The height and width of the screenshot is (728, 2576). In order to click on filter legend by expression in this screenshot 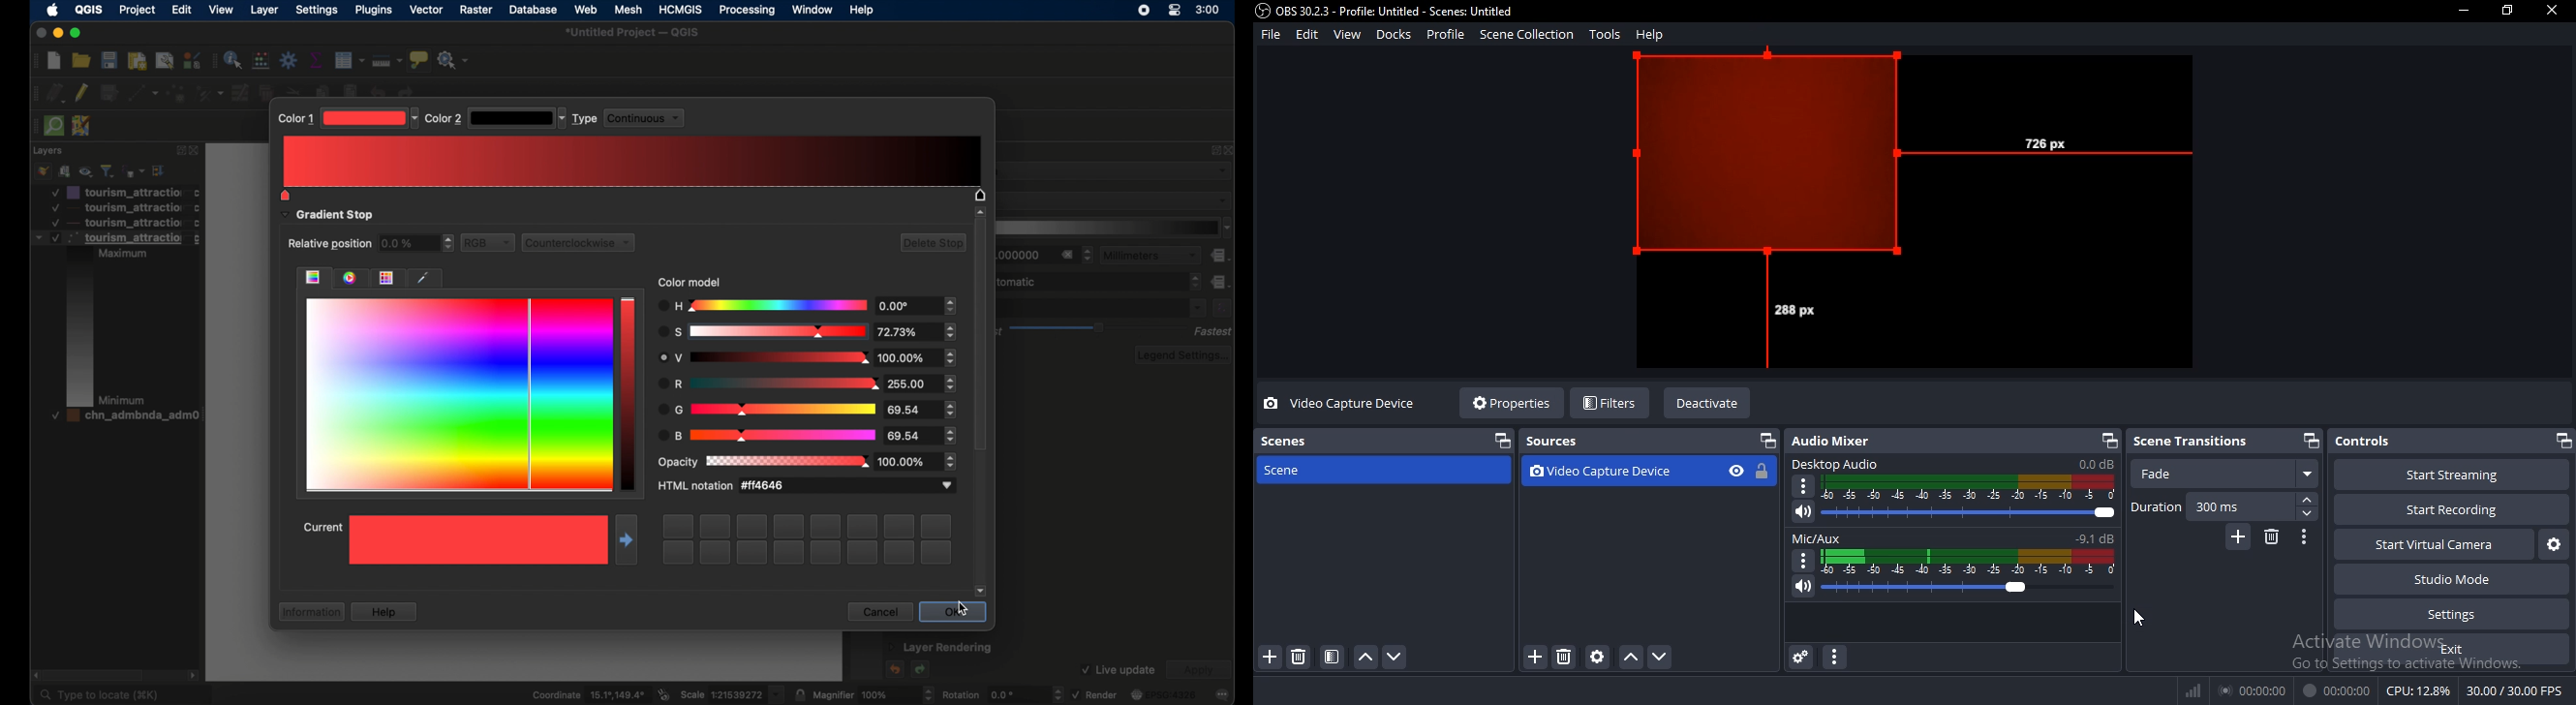, I will do `click(134, 172)`.